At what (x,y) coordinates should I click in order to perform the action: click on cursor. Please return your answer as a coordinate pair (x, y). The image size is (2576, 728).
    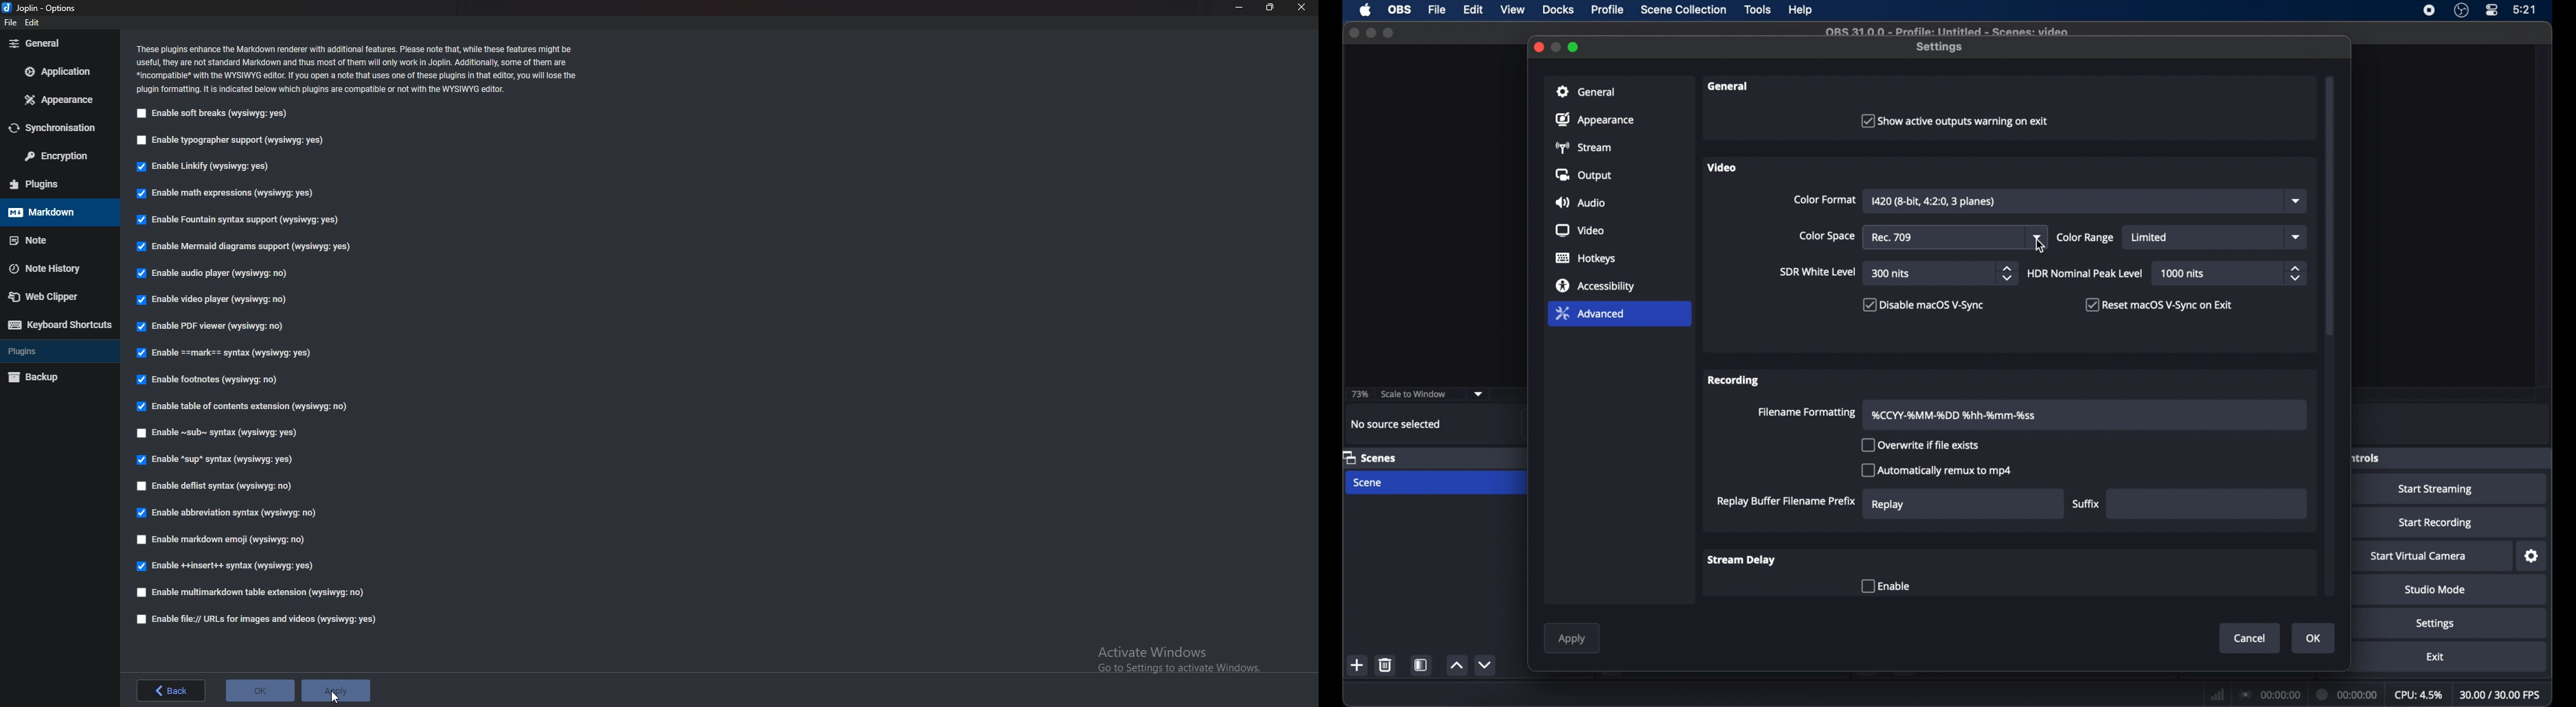
    Looking at the image, I should click on (336, 697).